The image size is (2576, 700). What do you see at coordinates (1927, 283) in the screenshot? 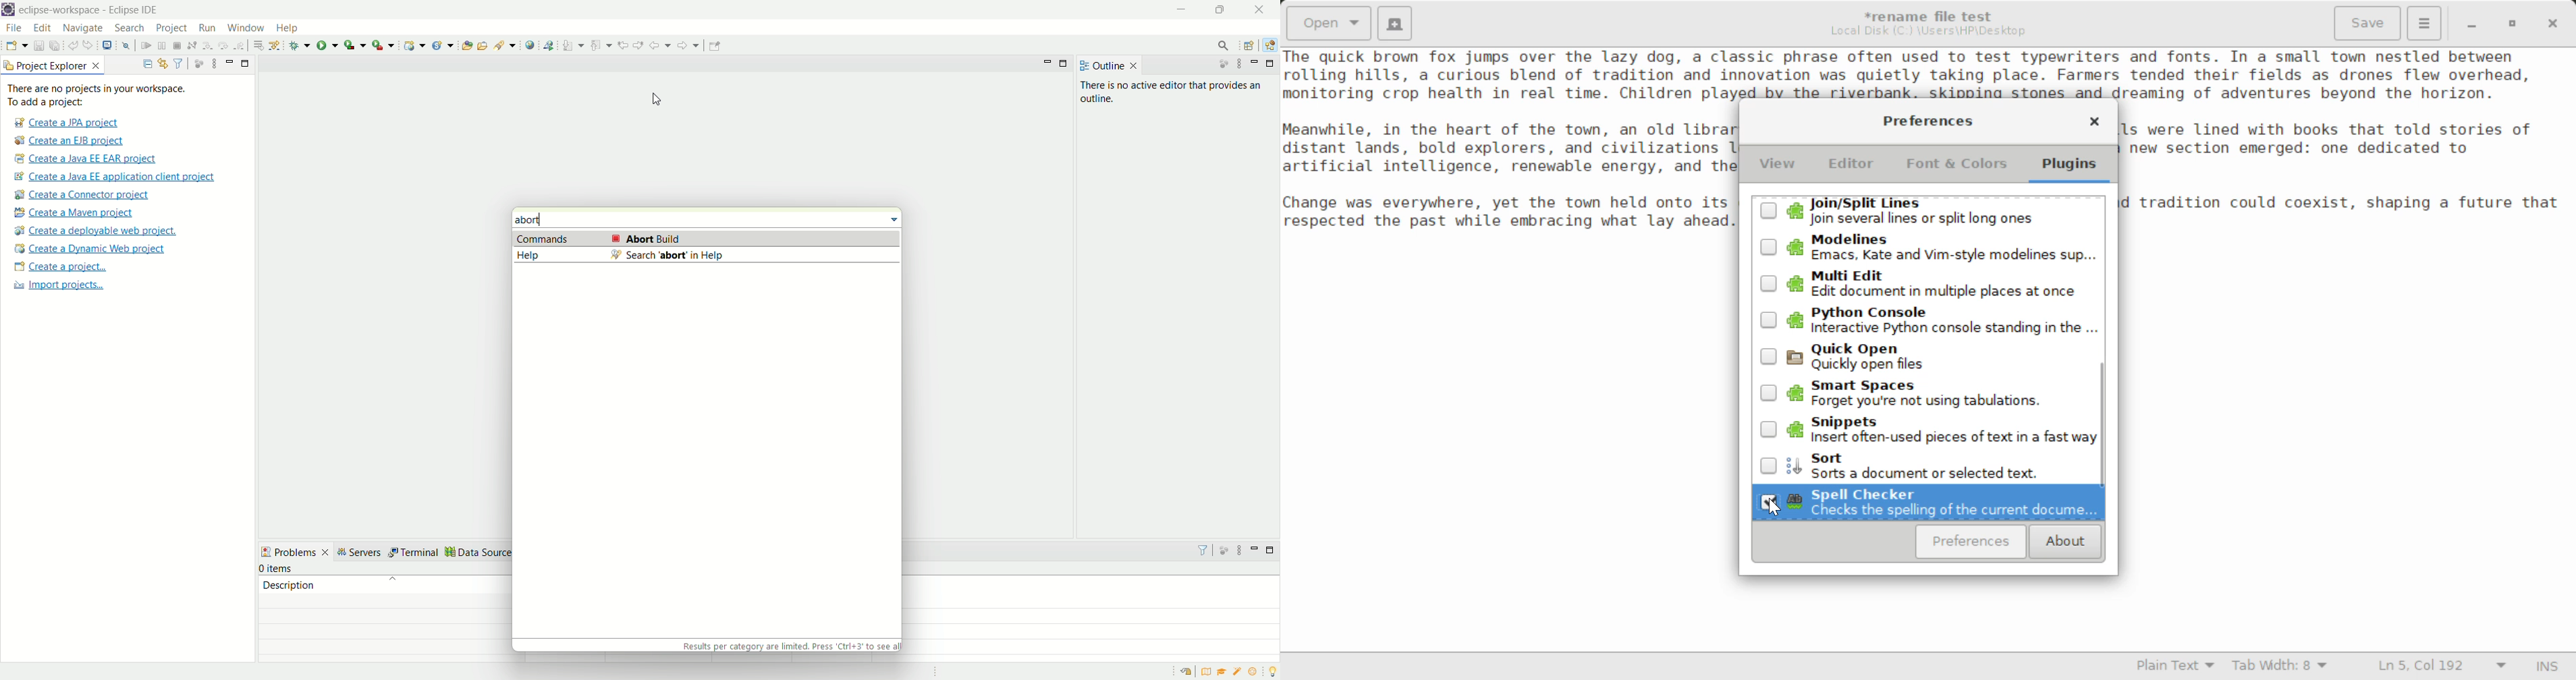
I see `Multi Edit Plugin Button Unselected` at bounding box center [1927, 283].